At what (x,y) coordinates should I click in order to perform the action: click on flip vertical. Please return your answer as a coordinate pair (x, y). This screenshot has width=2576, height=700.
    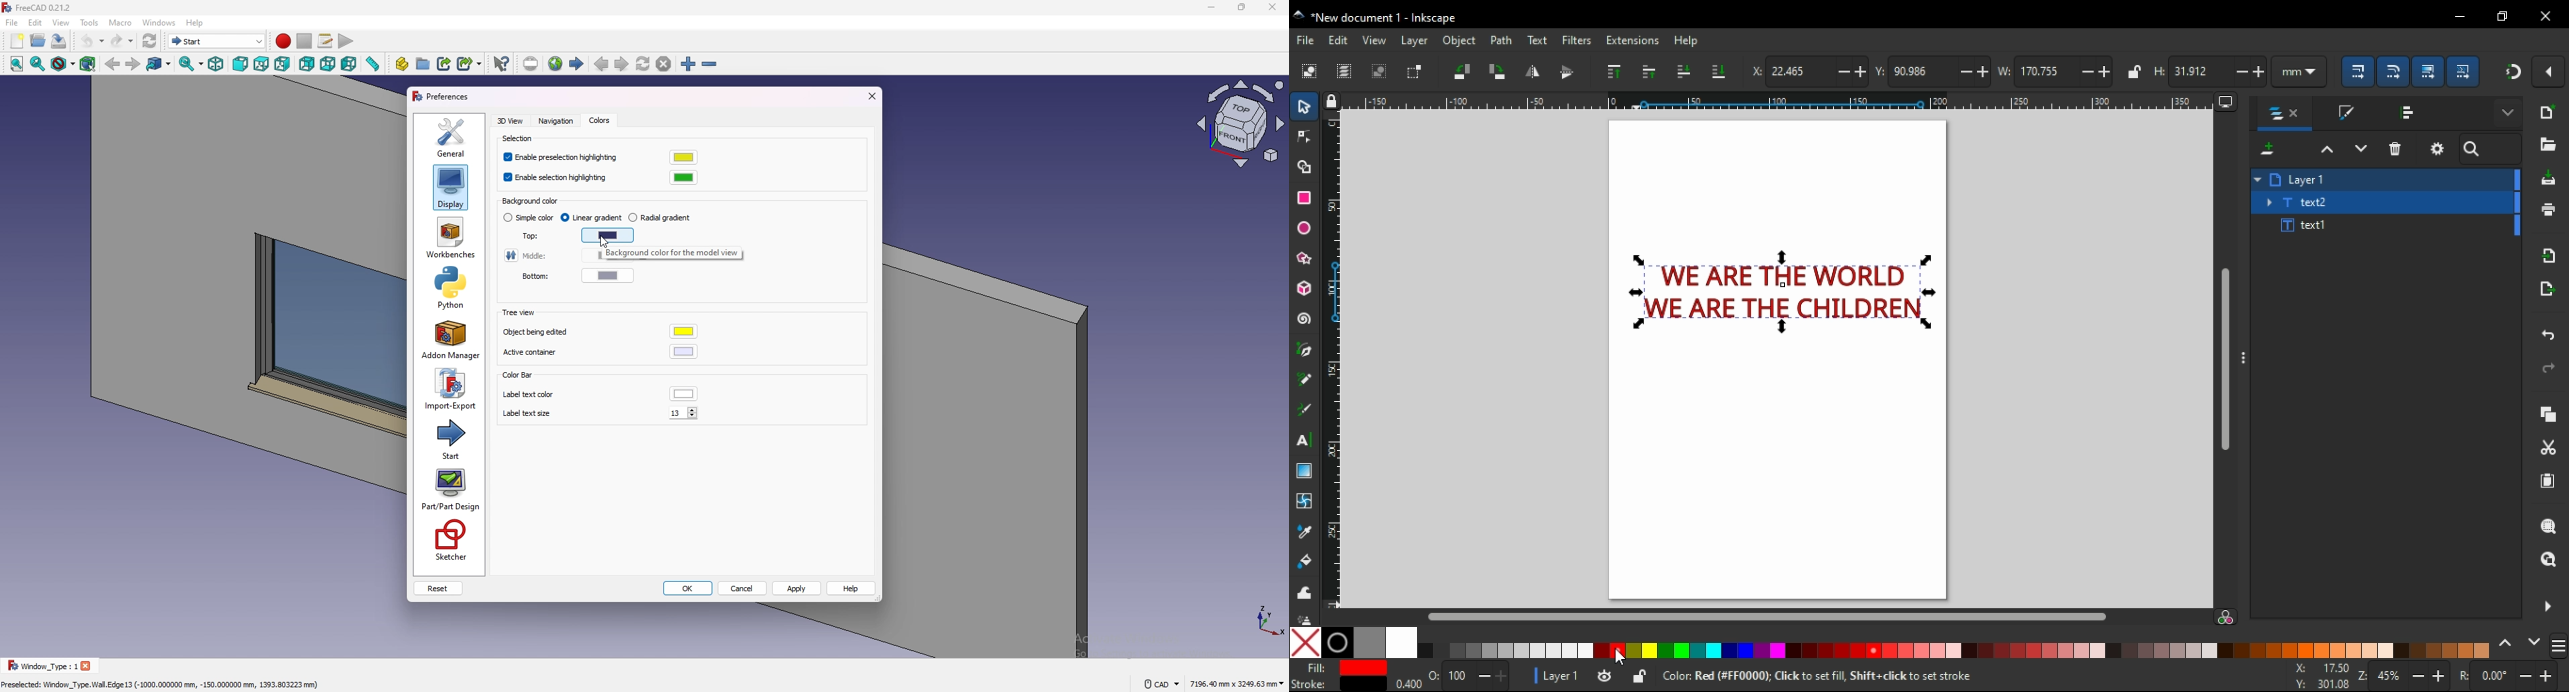
    Looking at the image, I should click on (1567, 72).